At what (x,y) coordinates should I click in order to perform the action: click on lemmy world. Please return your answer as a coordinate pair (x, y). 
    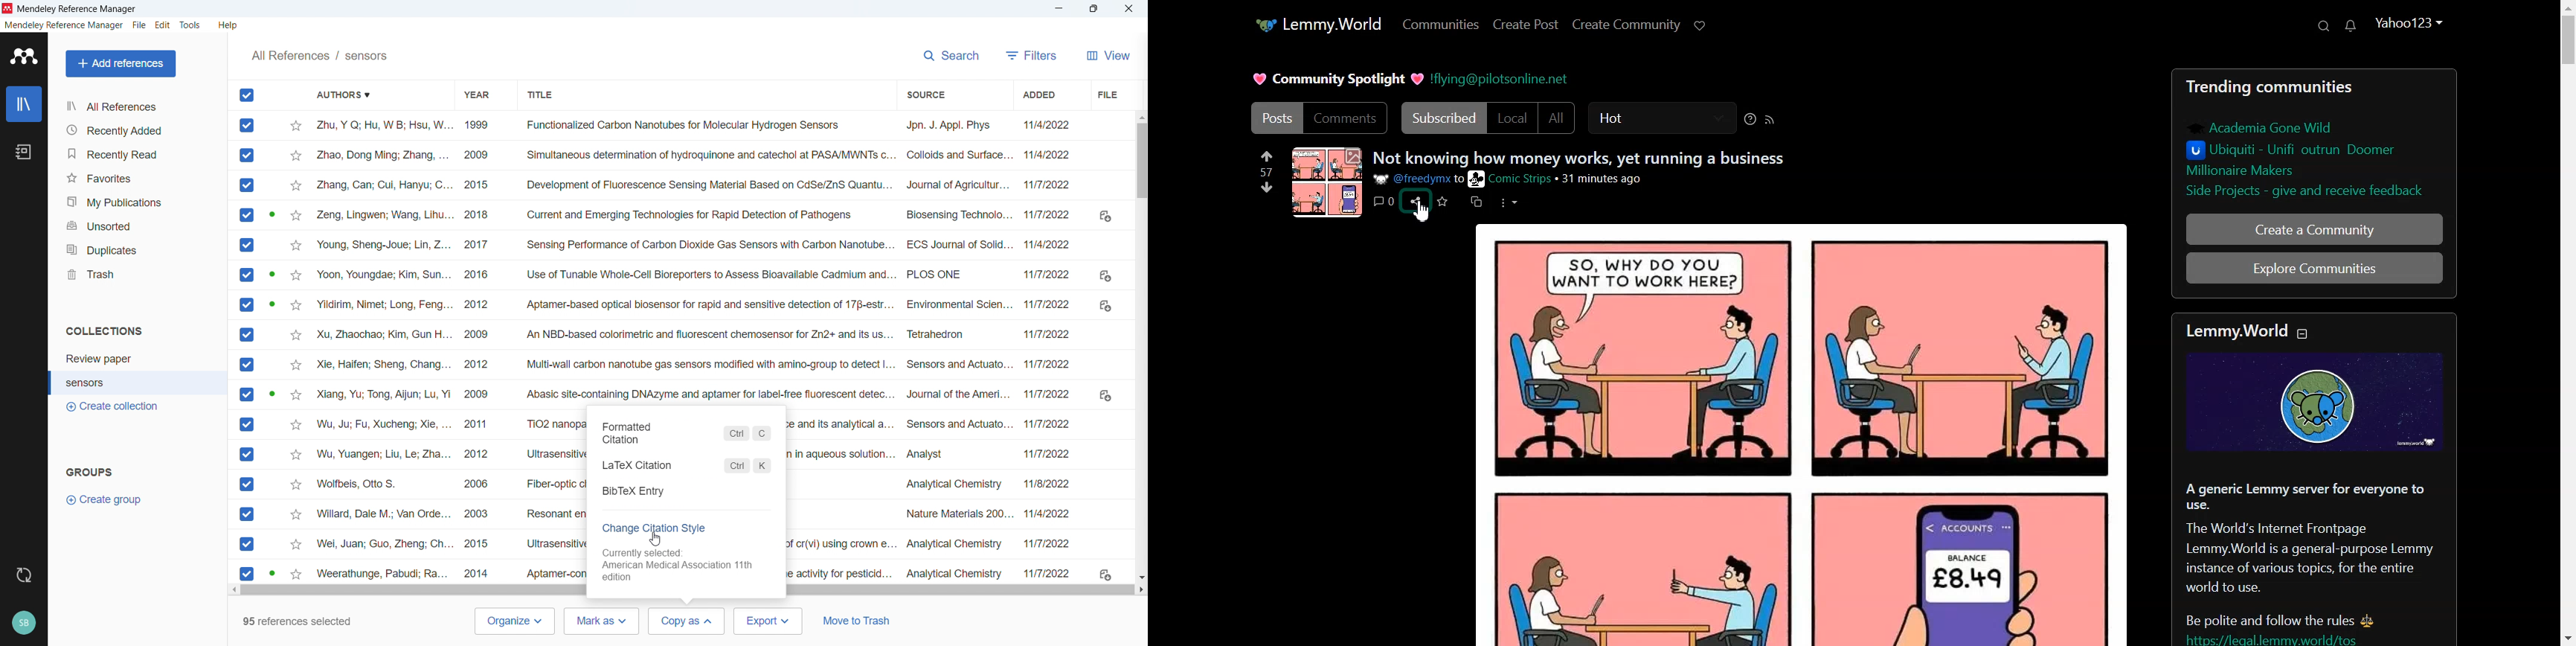
    Looking at the image, I should click on (2234, 330).